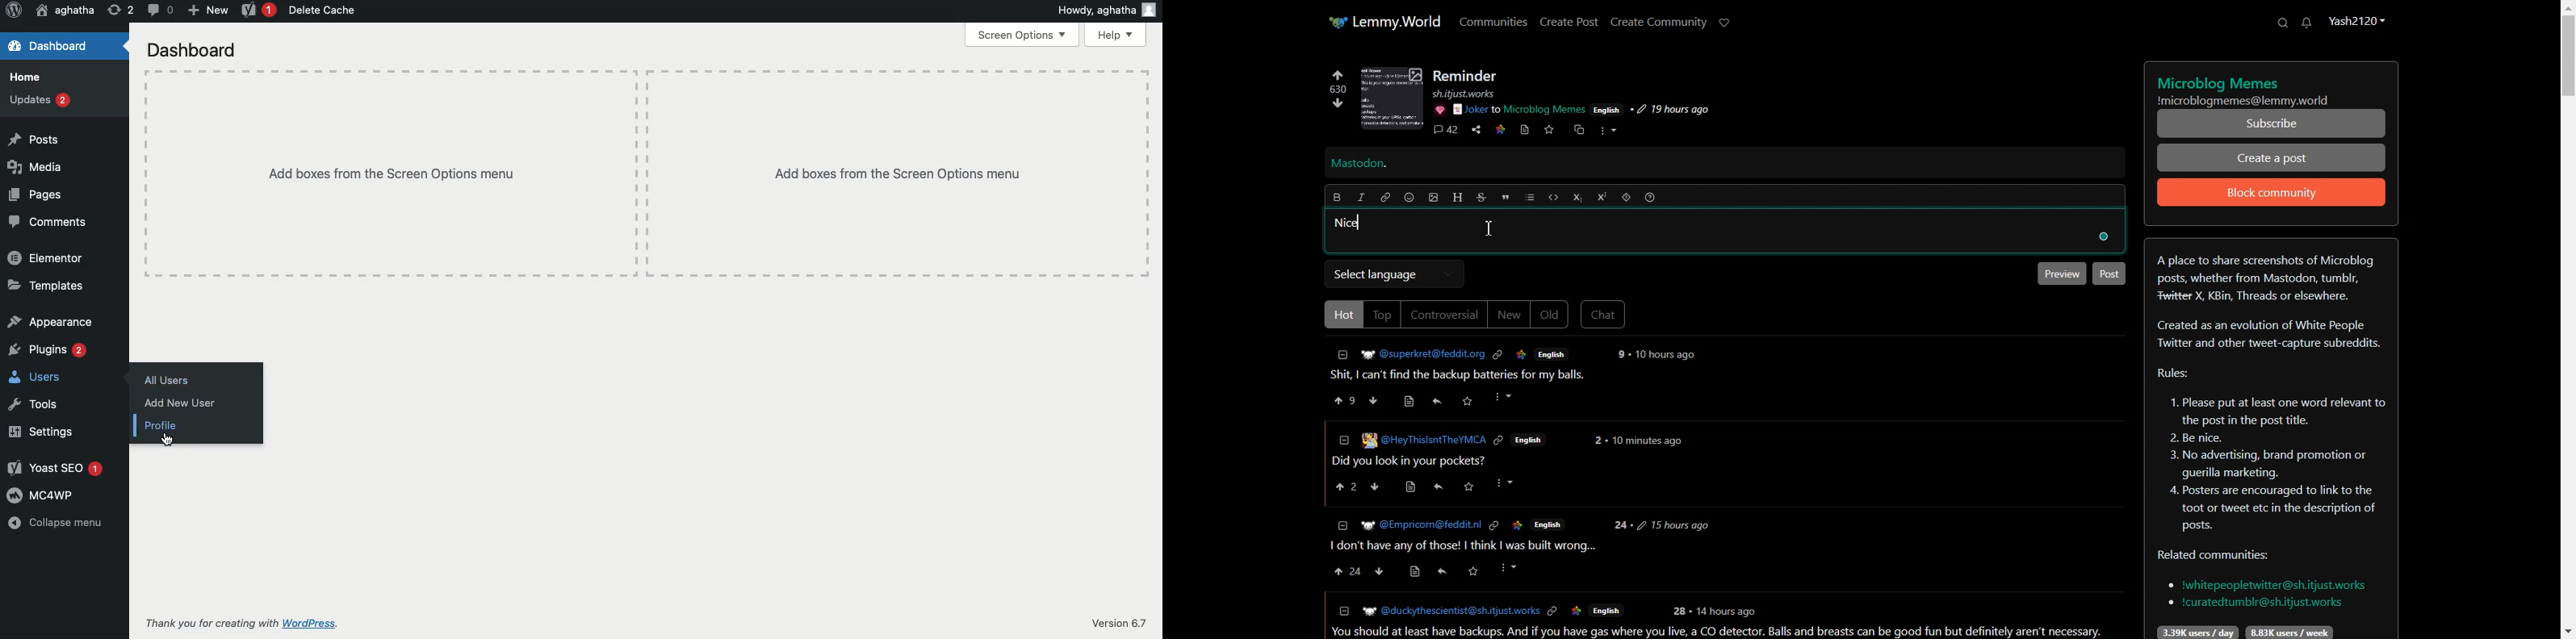 The image size is (2576, 644). What do you see at coordinates (1450, 611) in the screenshot?
I see `® @duckythescientist@sh.
itjust works` at bounding box center [1450, 611].